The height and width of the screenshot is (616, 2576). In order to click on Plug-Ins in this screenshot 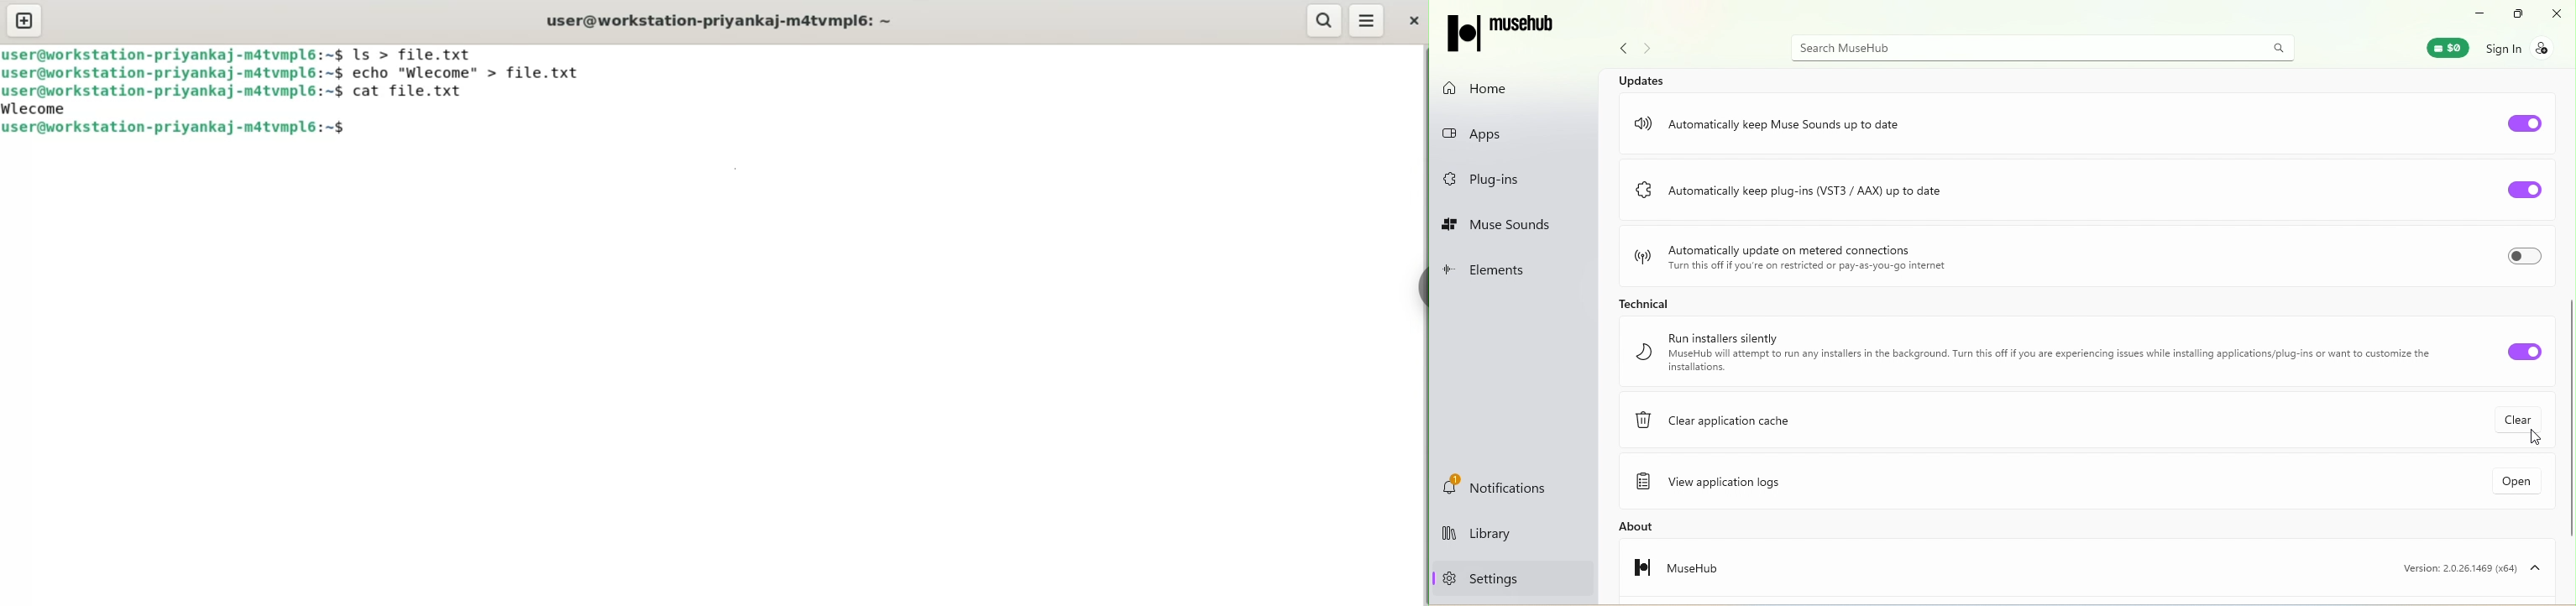, I will do `click(1488, 180)`.